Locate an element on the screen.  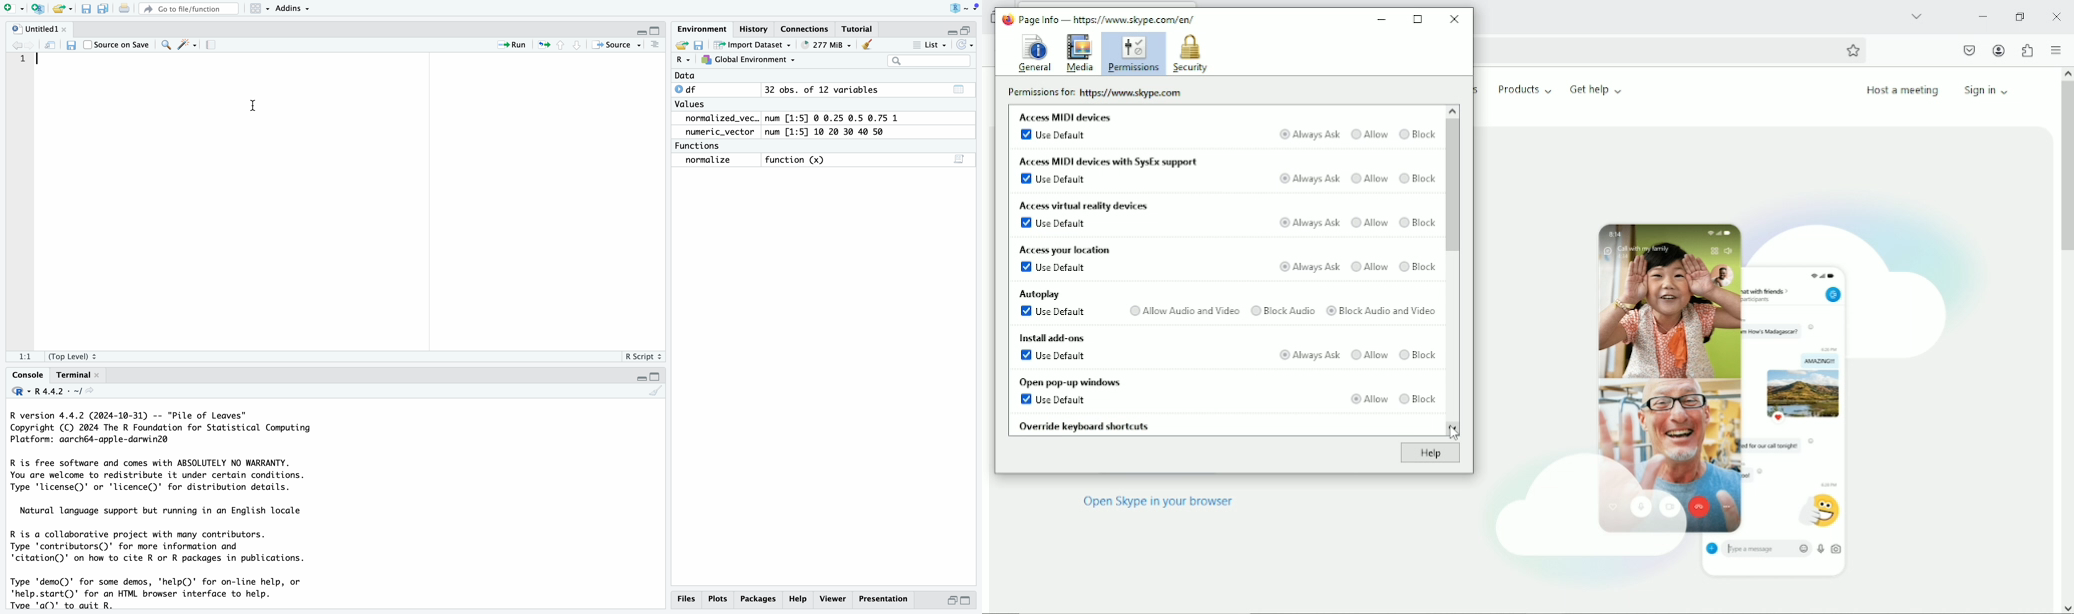
1:1 is located at coordinates (20, 356).